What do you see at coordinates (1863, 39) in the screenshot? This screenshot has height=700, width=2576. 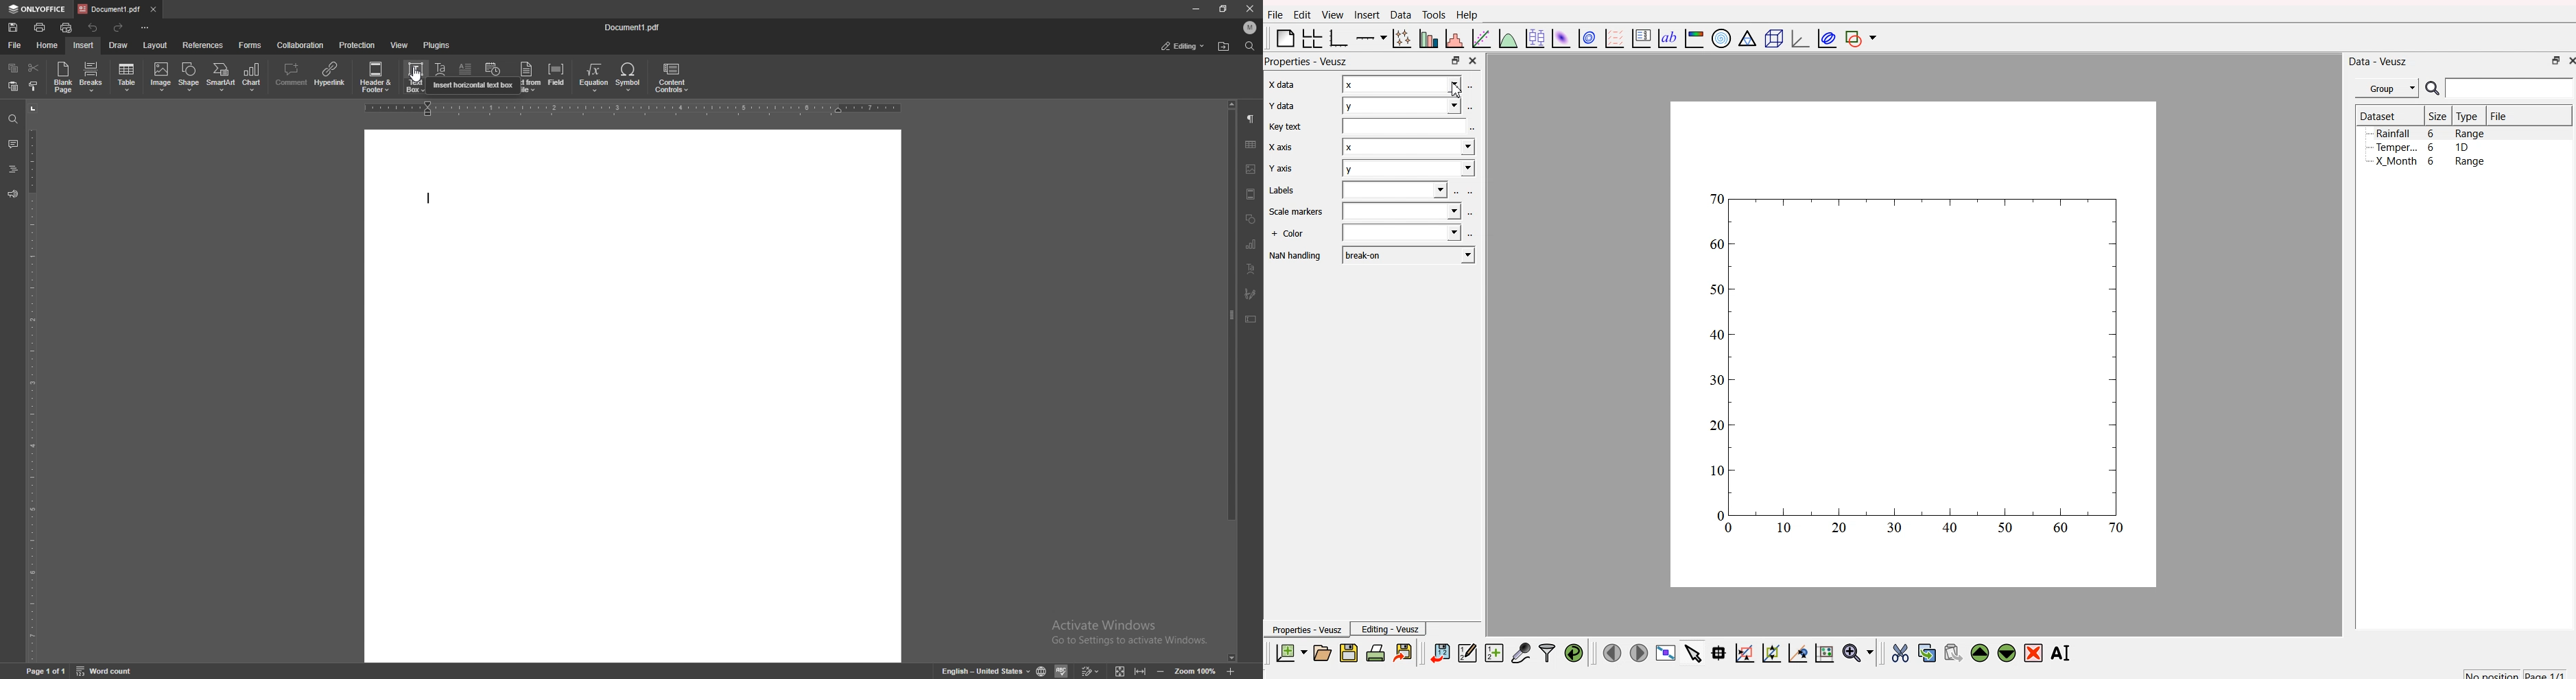 I see `add shape to plot` at bounding box center [1863, 39].